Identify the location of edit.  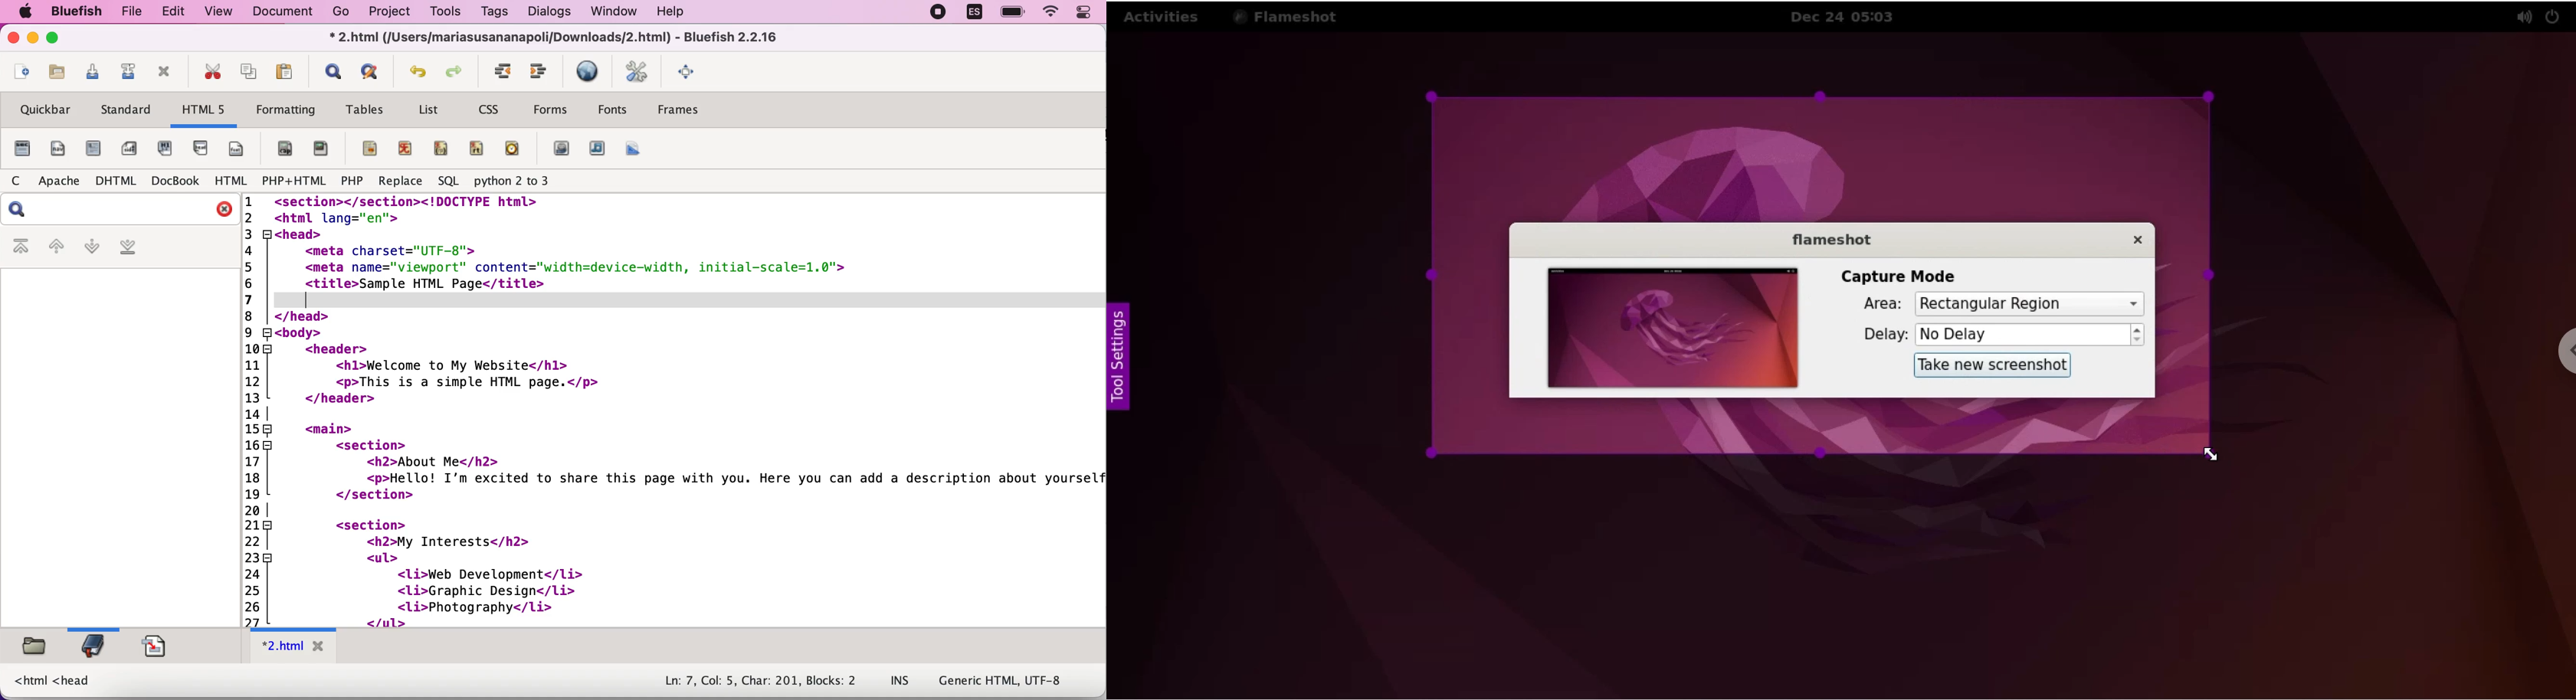
(179, 13).